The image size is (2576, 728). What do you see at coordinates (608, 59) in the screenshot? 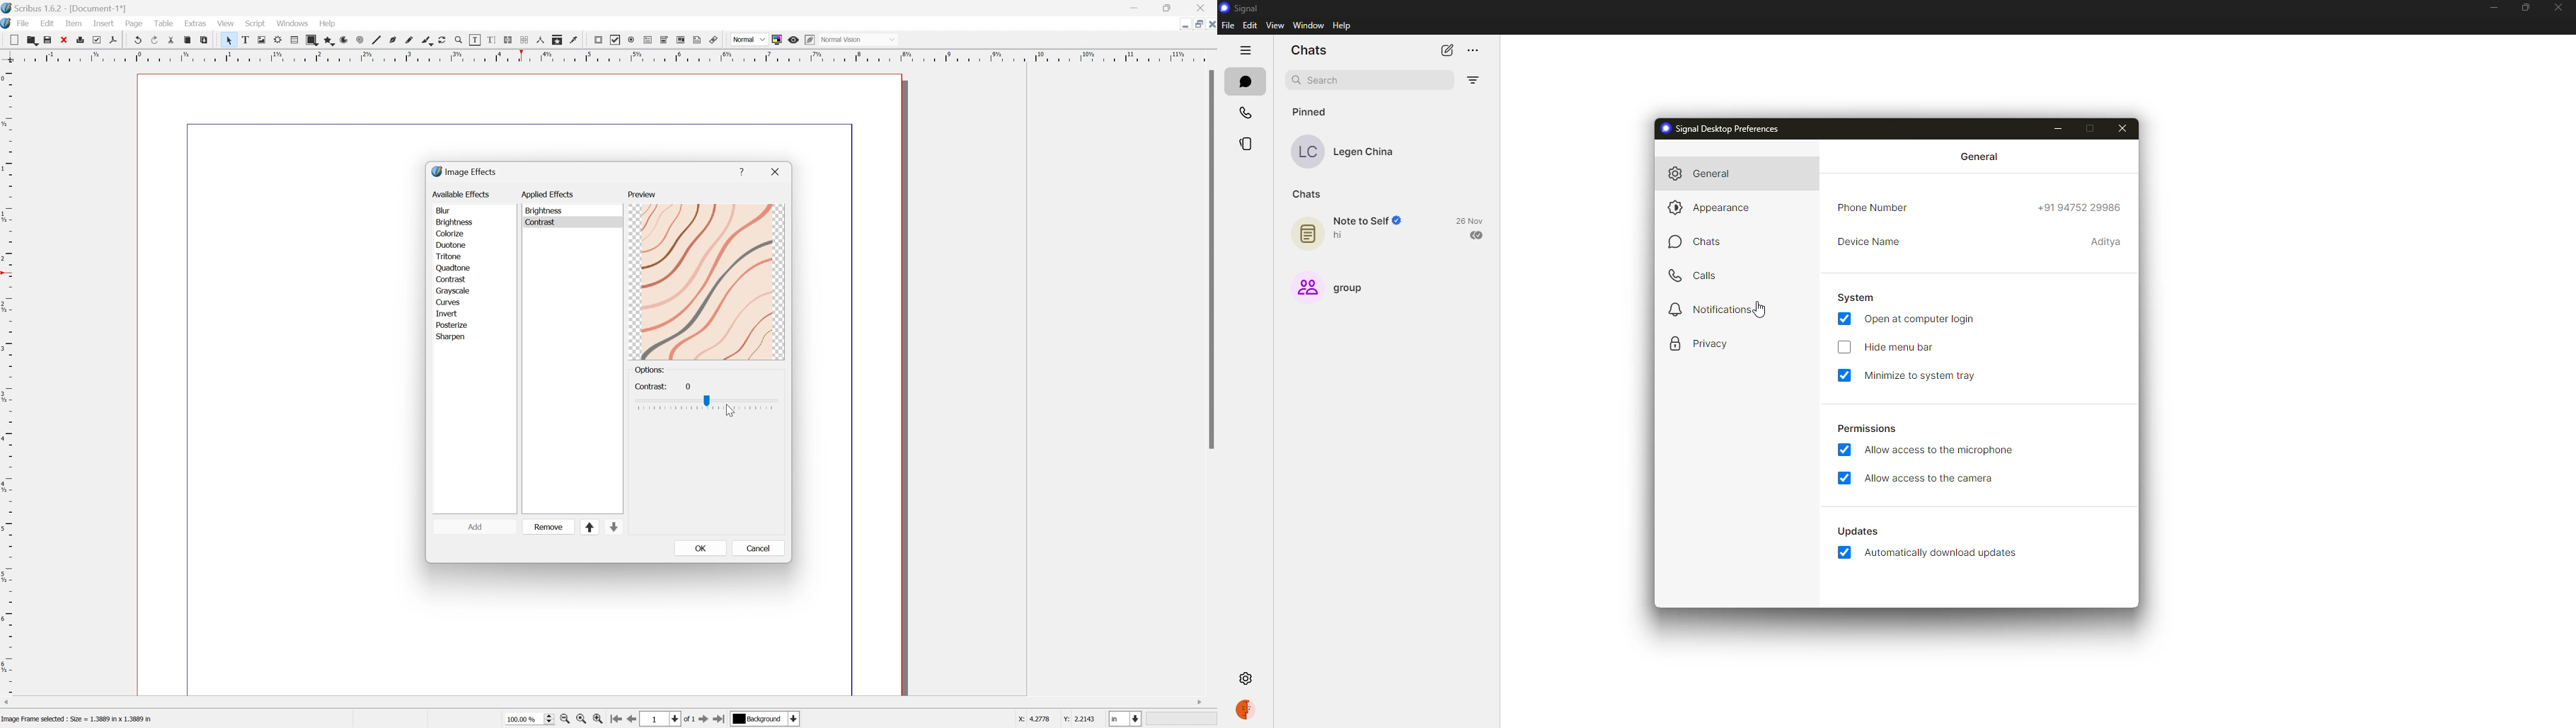
I see `Horizontal Margin` at bounding box center [608, 59].